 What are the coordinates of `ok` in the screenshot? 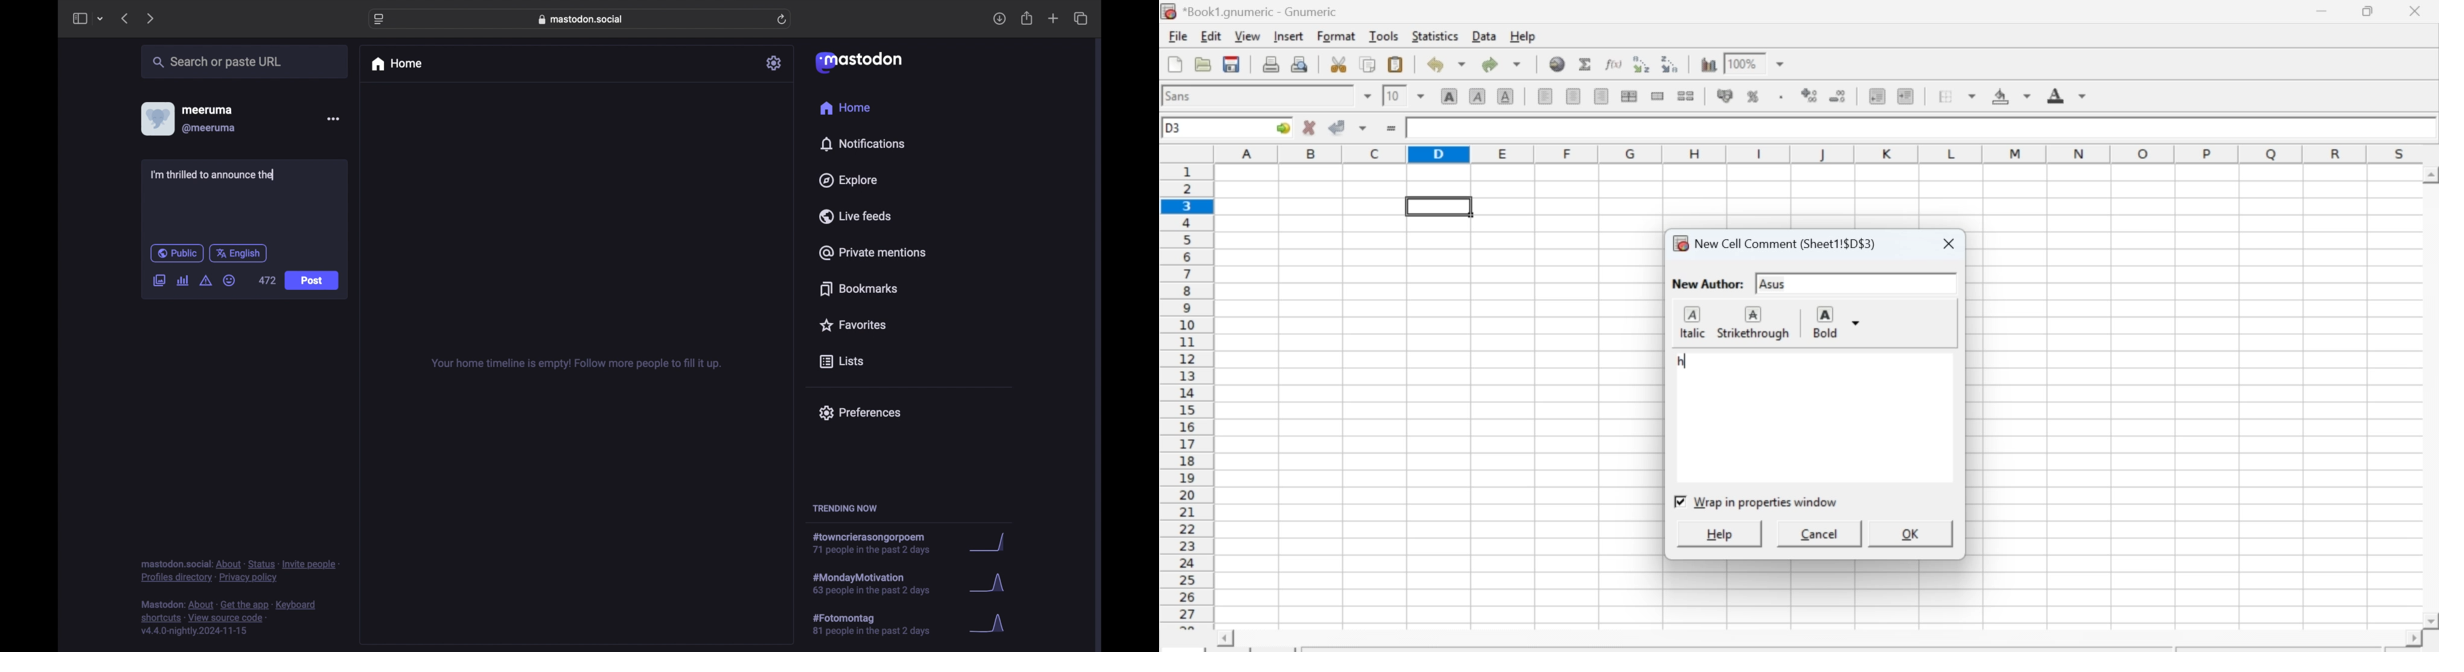 It's located at (1913, 534).